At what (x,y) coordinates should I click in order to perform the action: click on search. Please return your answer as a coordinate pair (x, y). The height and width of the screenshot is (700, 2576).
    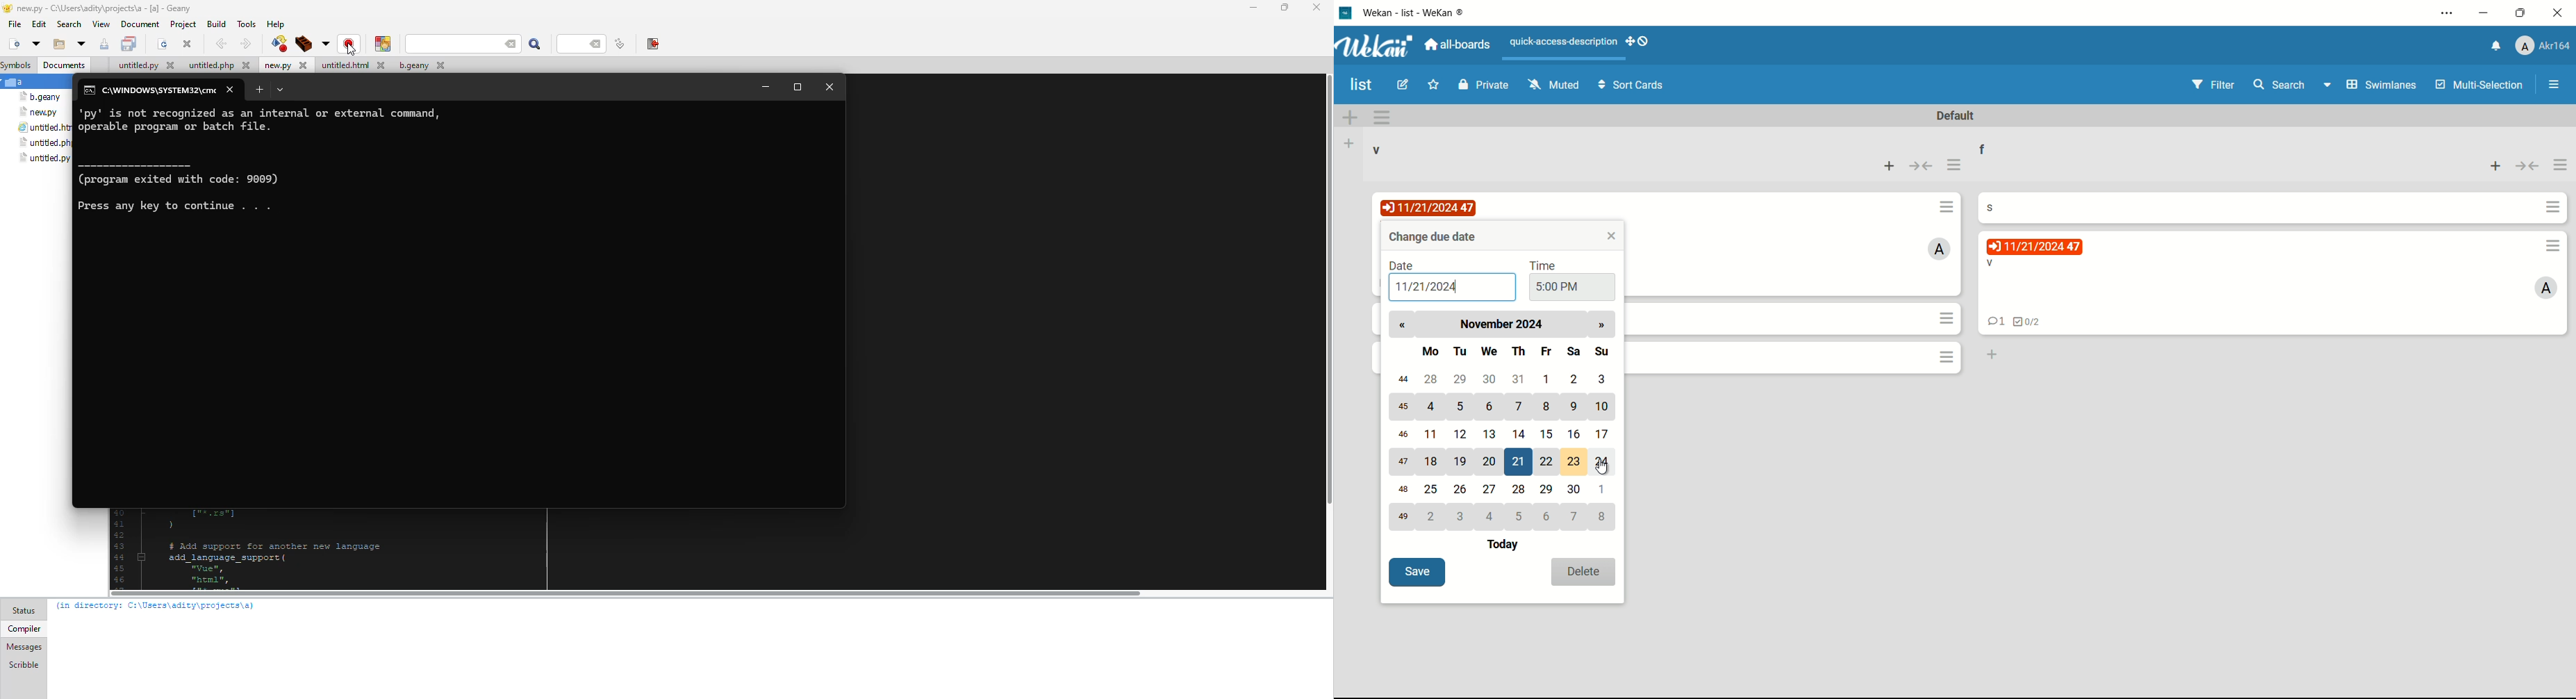
    Looking at the image, I should click on (2281, 86).